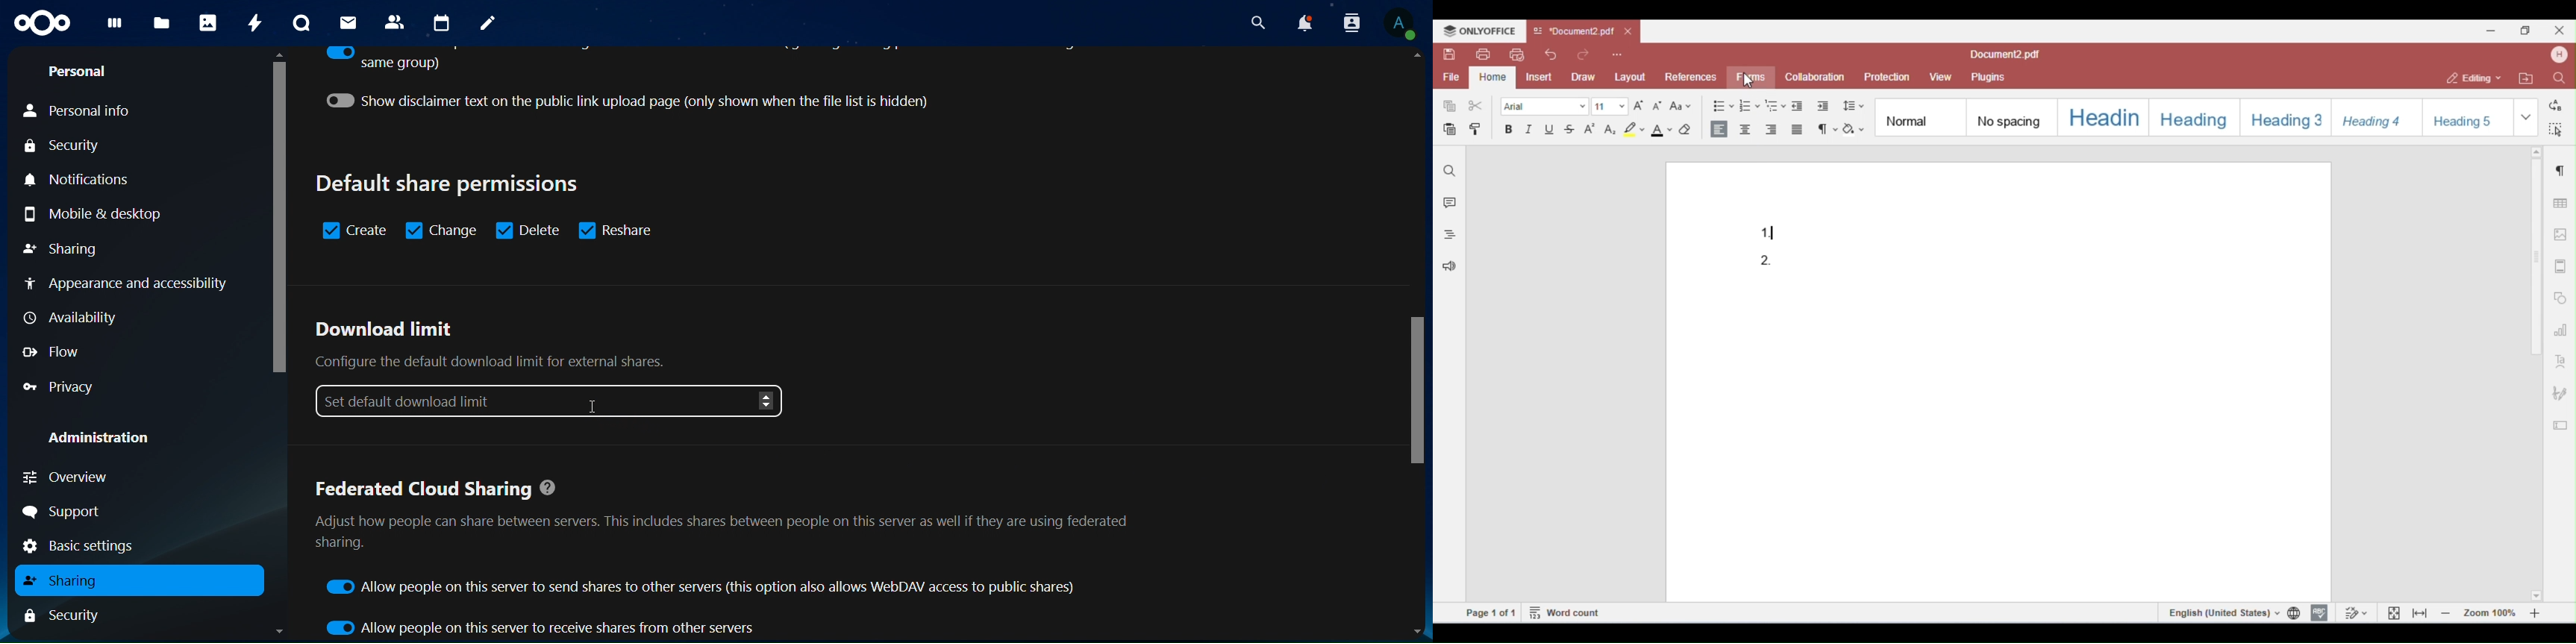  I want to click on notifications, so click(90, 181).